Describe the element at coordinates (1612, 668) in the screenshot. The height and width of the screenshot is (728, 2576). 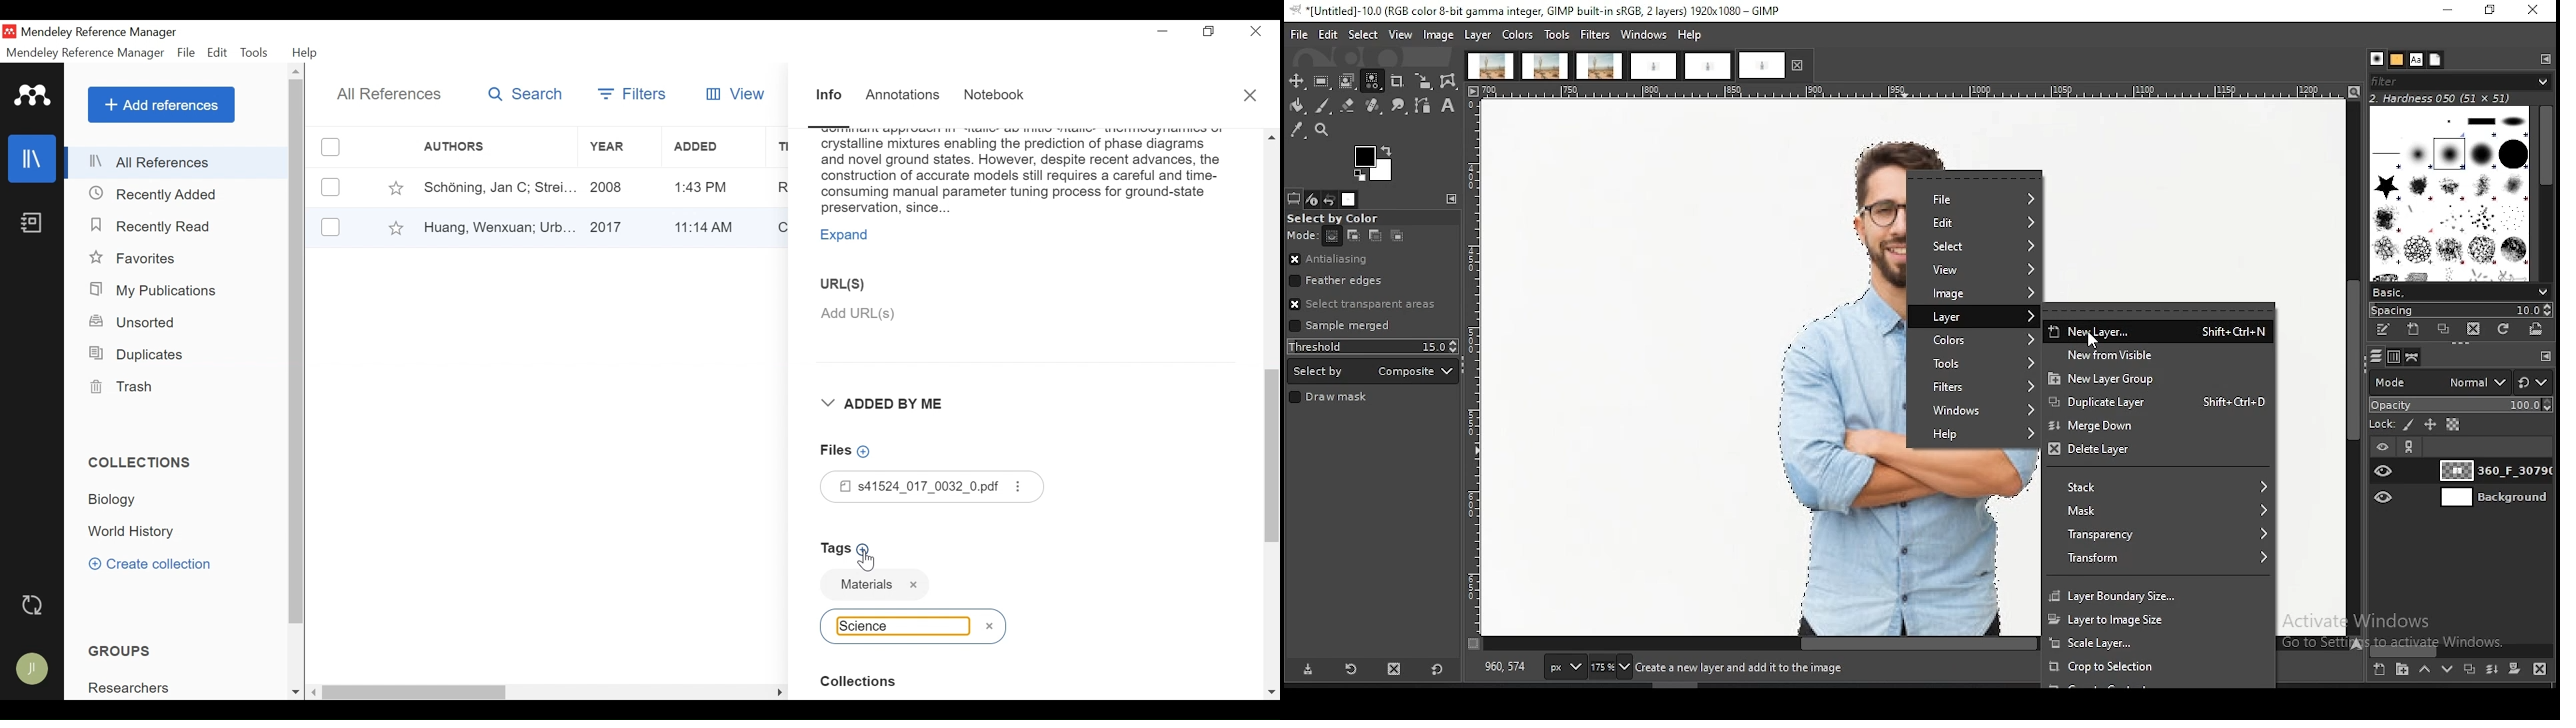
I see `zoom status` at that location.